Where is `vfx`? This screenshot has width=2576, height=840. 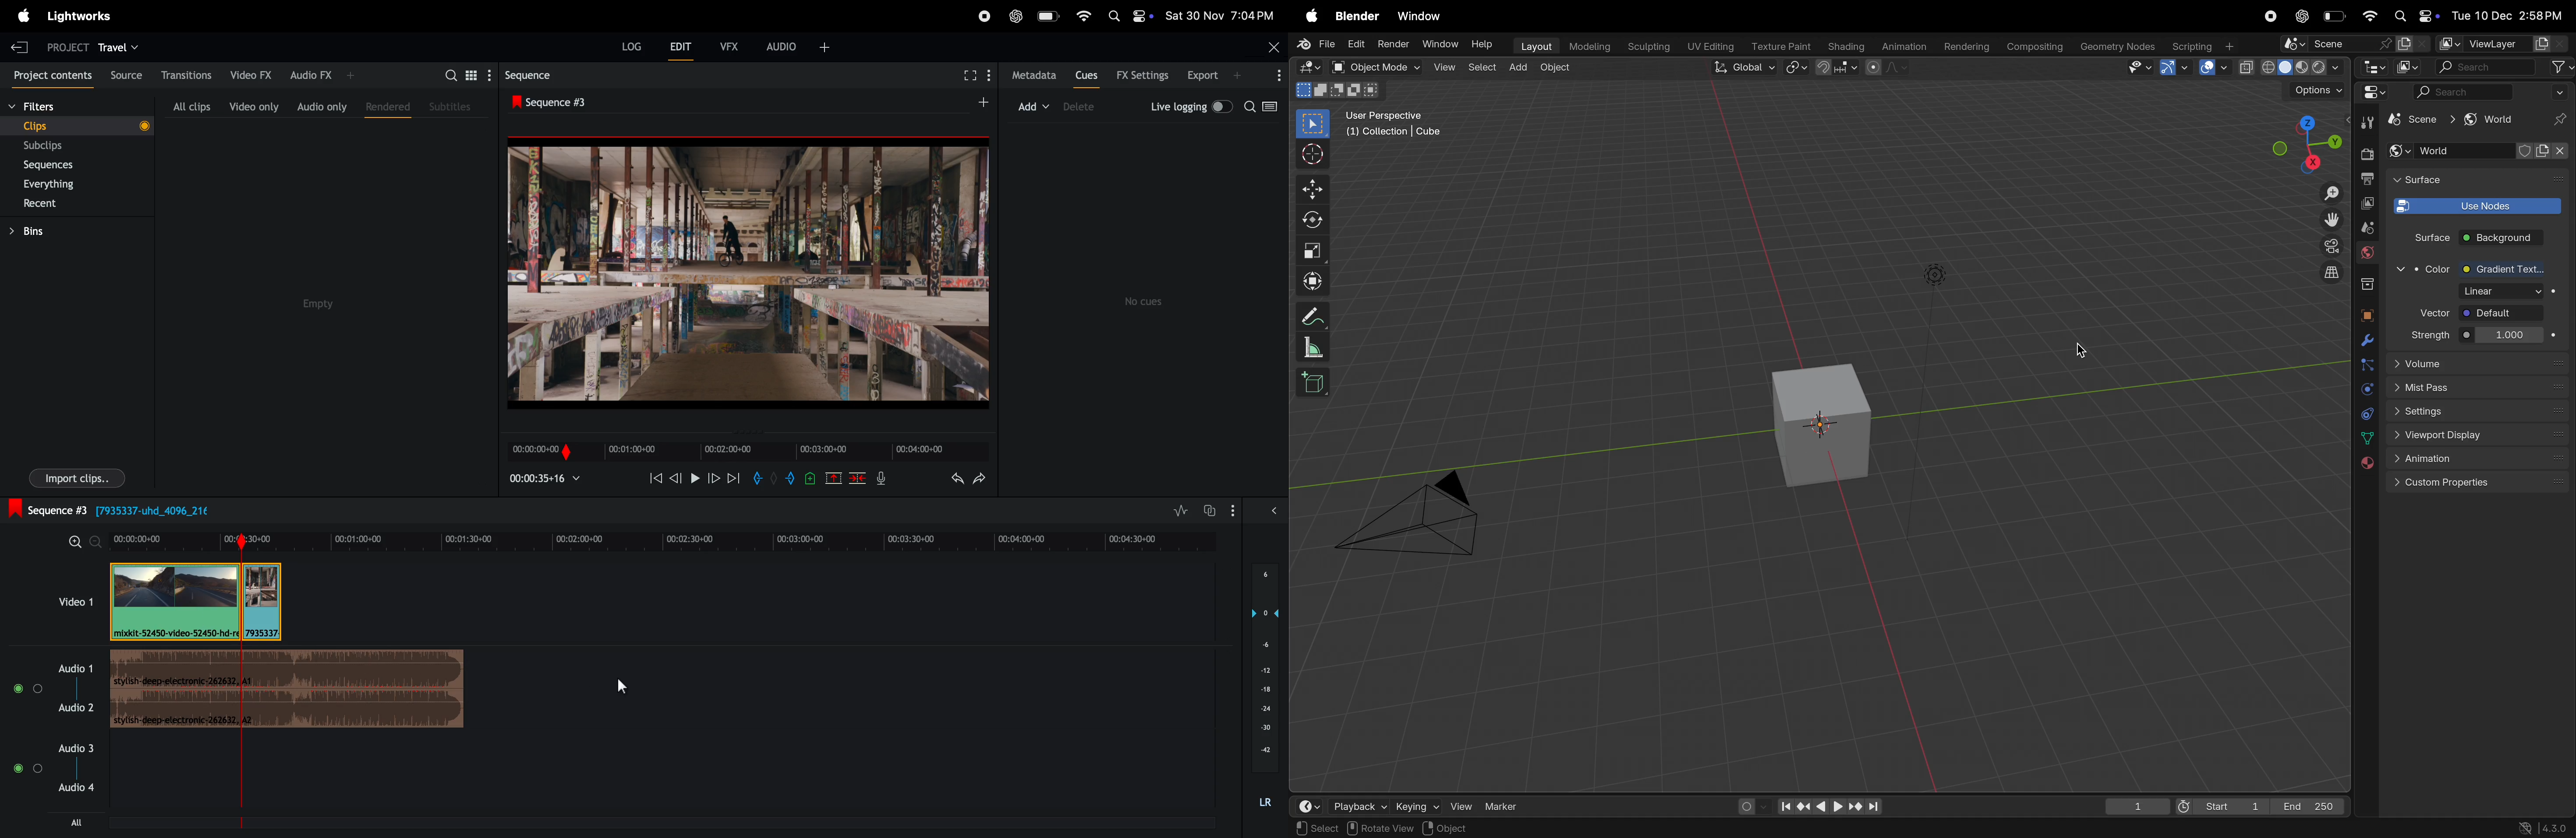 vfx is located at coordinates (732, 48).